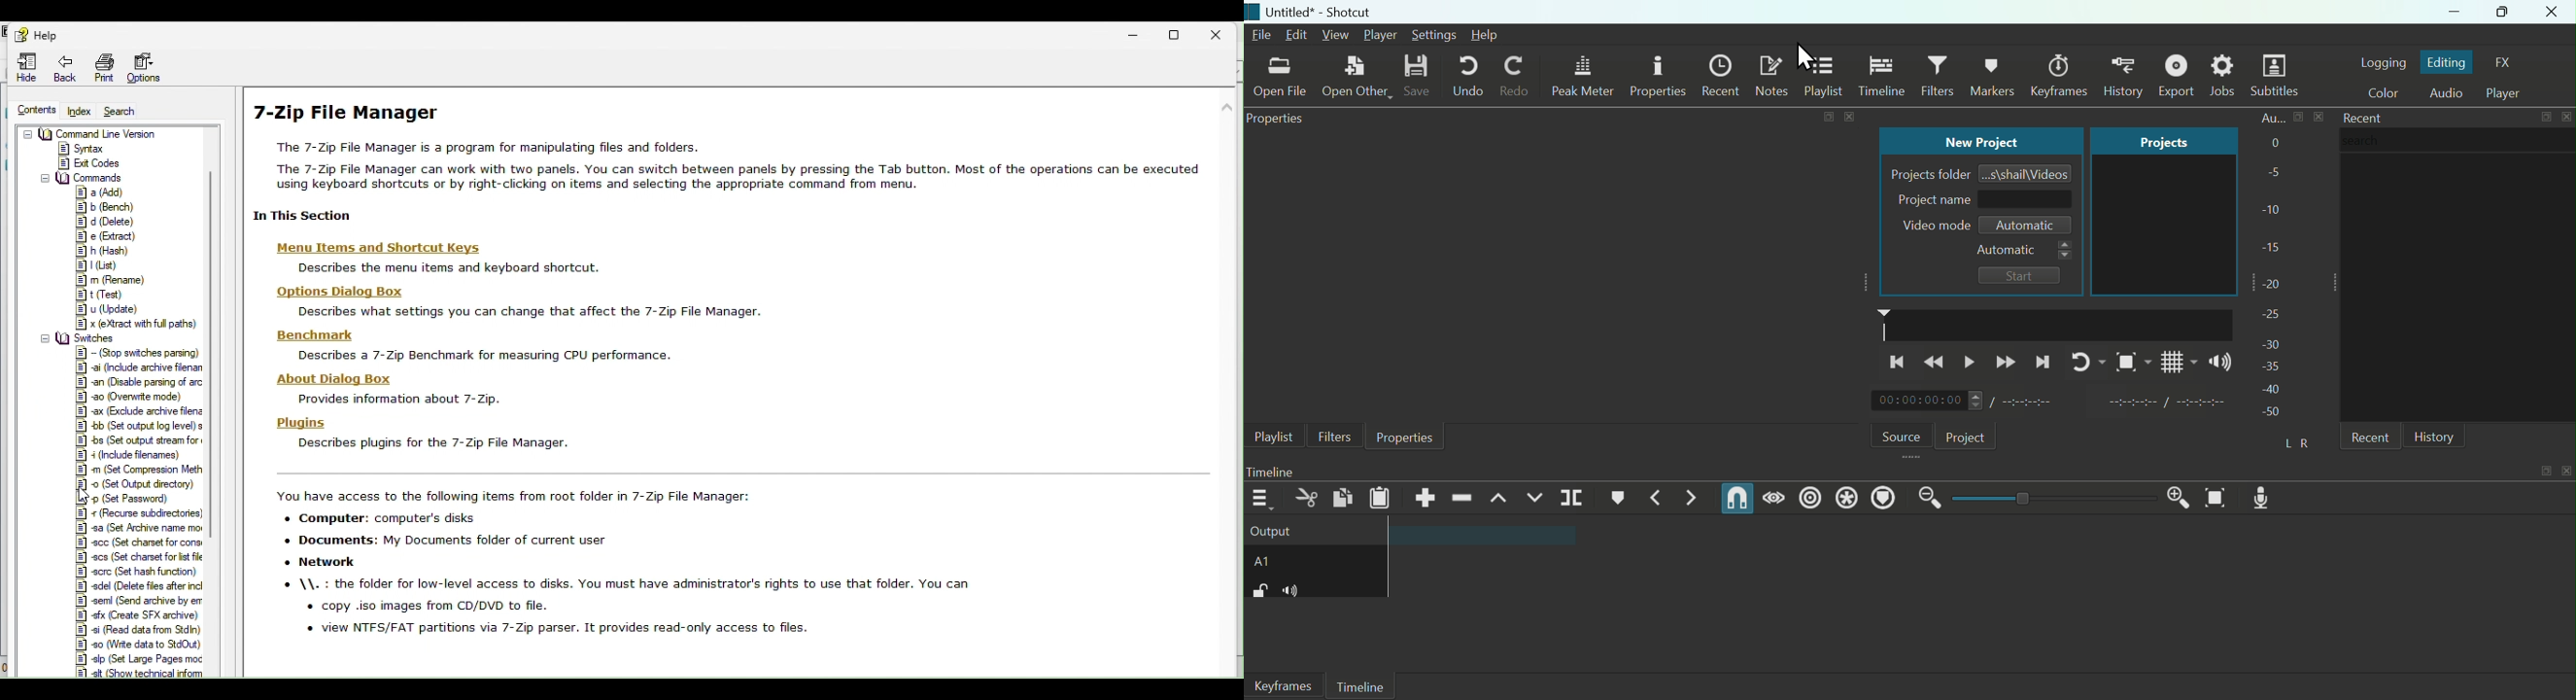 The width and height of the screenshot is (2576, 700). I want to click on Timeline, so click(1361, 686).